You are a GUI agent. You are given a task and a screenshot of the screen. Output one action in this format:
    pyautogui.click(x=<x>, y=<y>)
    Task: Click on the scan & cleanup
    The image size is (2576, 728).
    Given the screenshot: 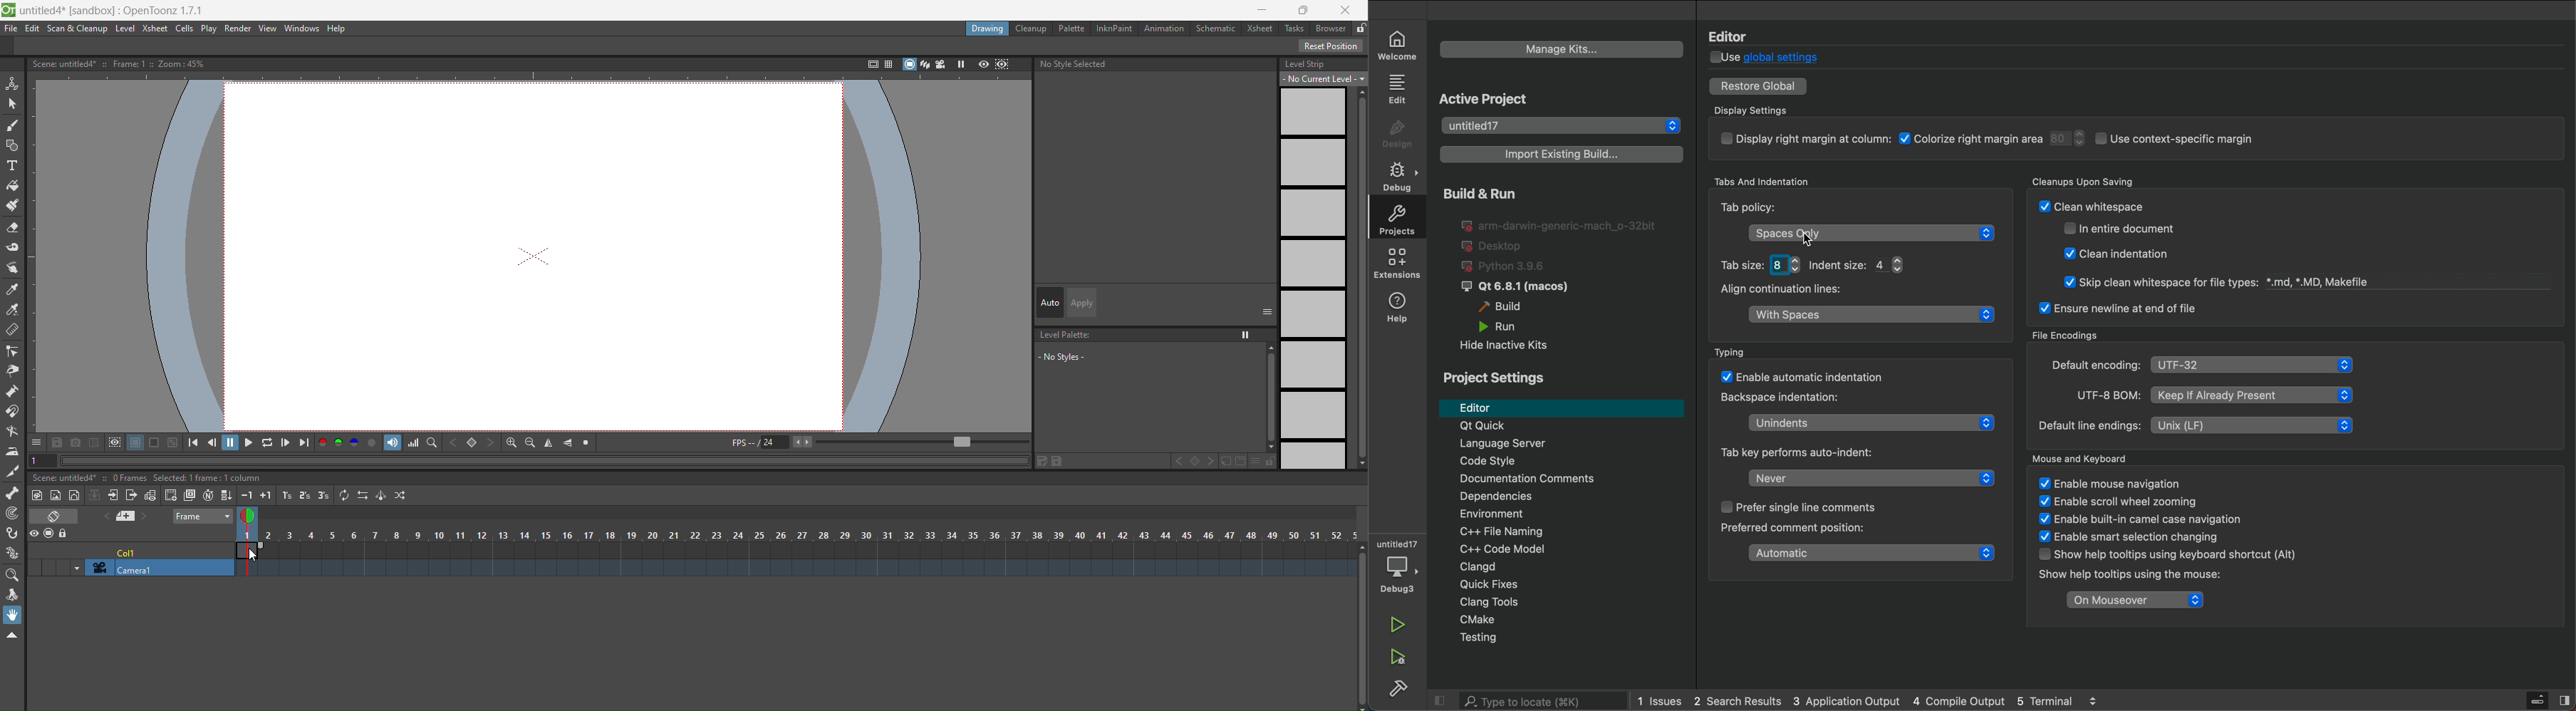 What is the action you would take?
    pyautogui.click(x=76, y=29)
    